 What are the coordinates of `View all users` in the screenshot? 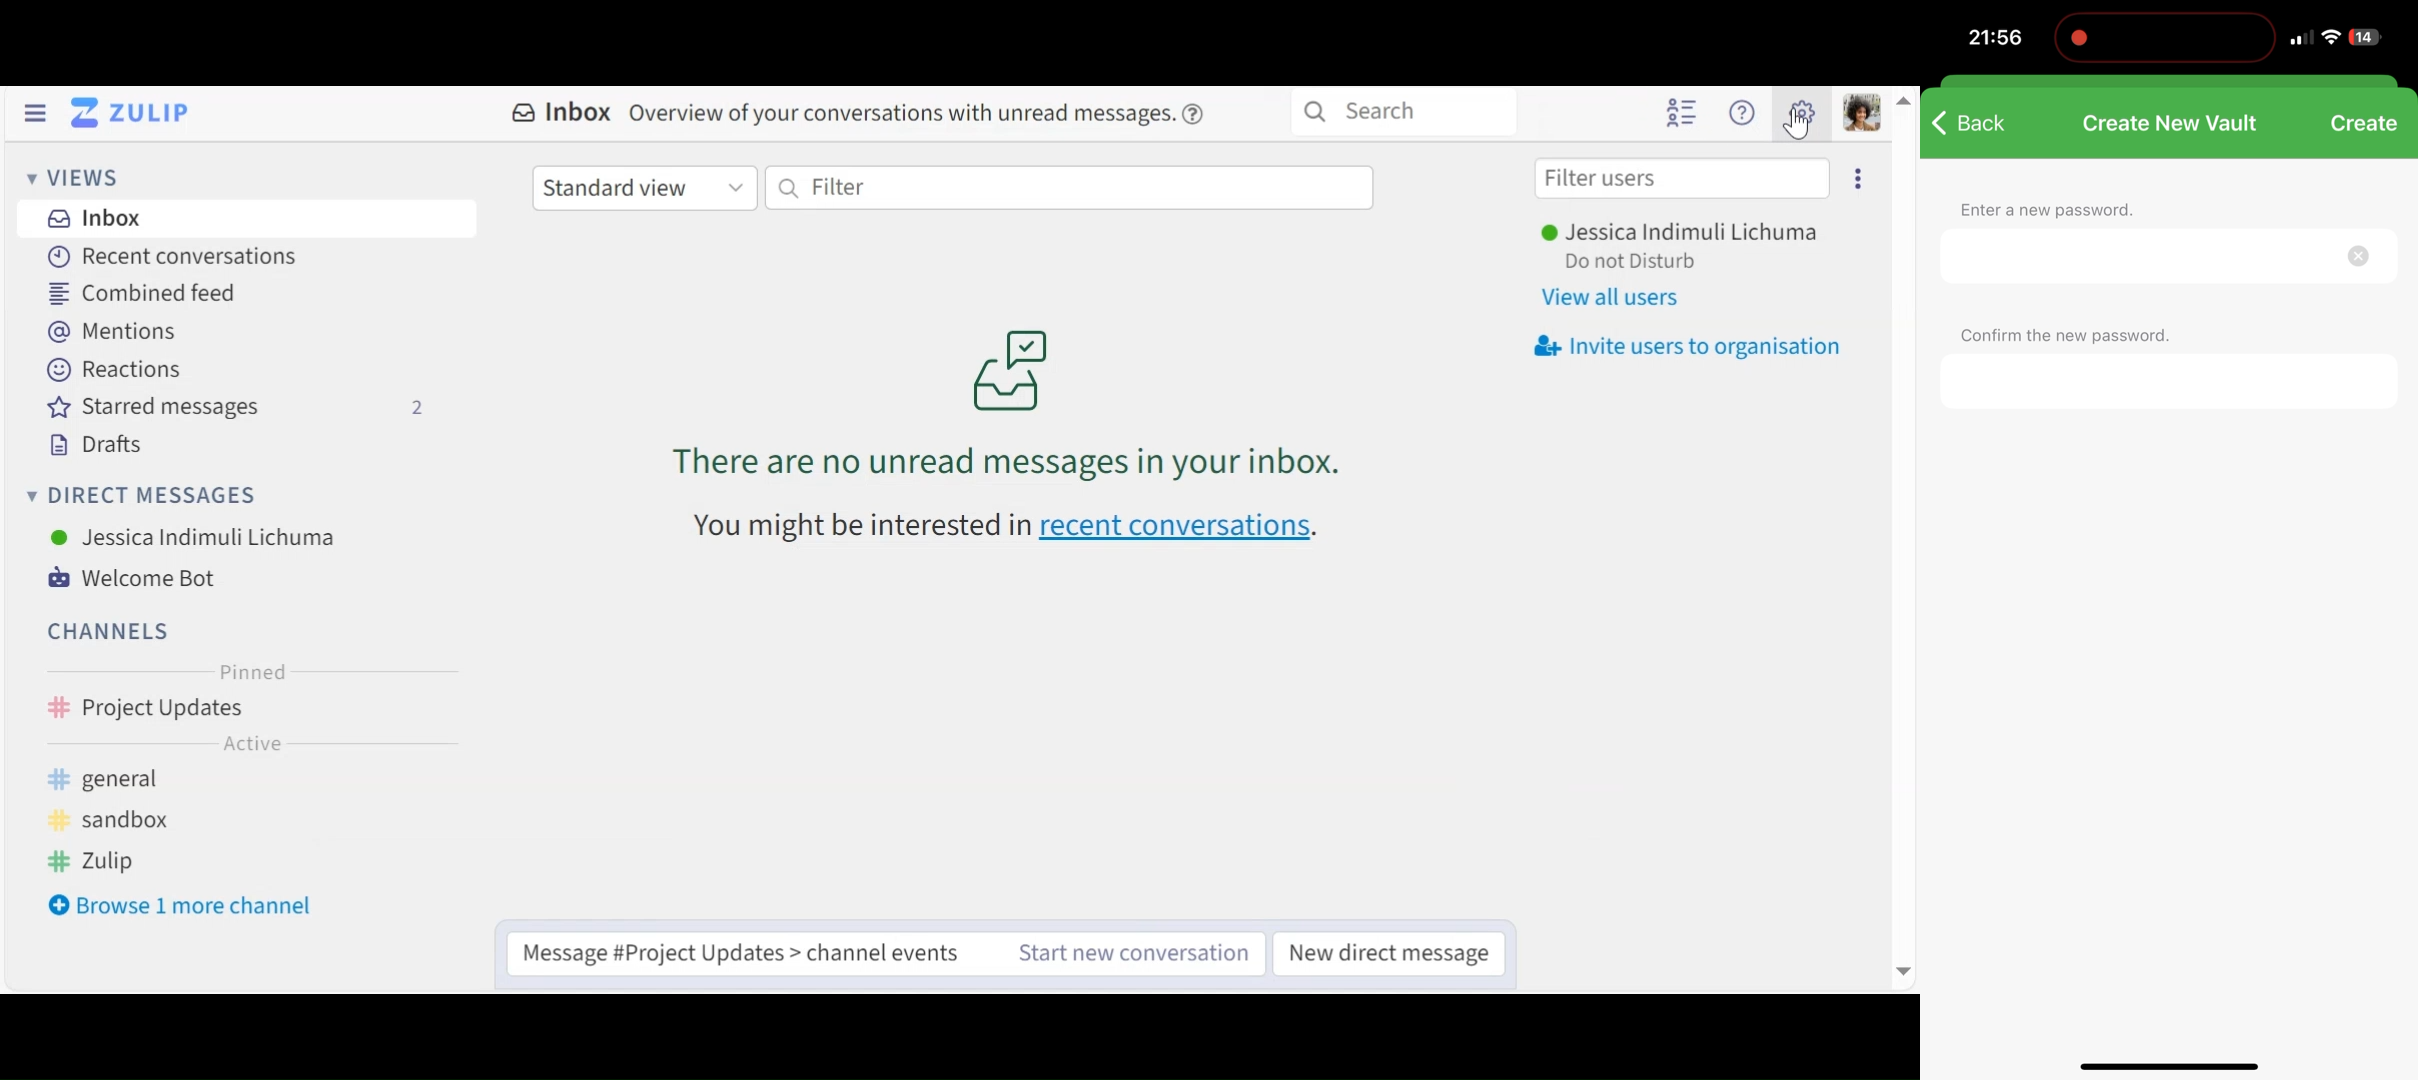 It's located at (1617, 297).